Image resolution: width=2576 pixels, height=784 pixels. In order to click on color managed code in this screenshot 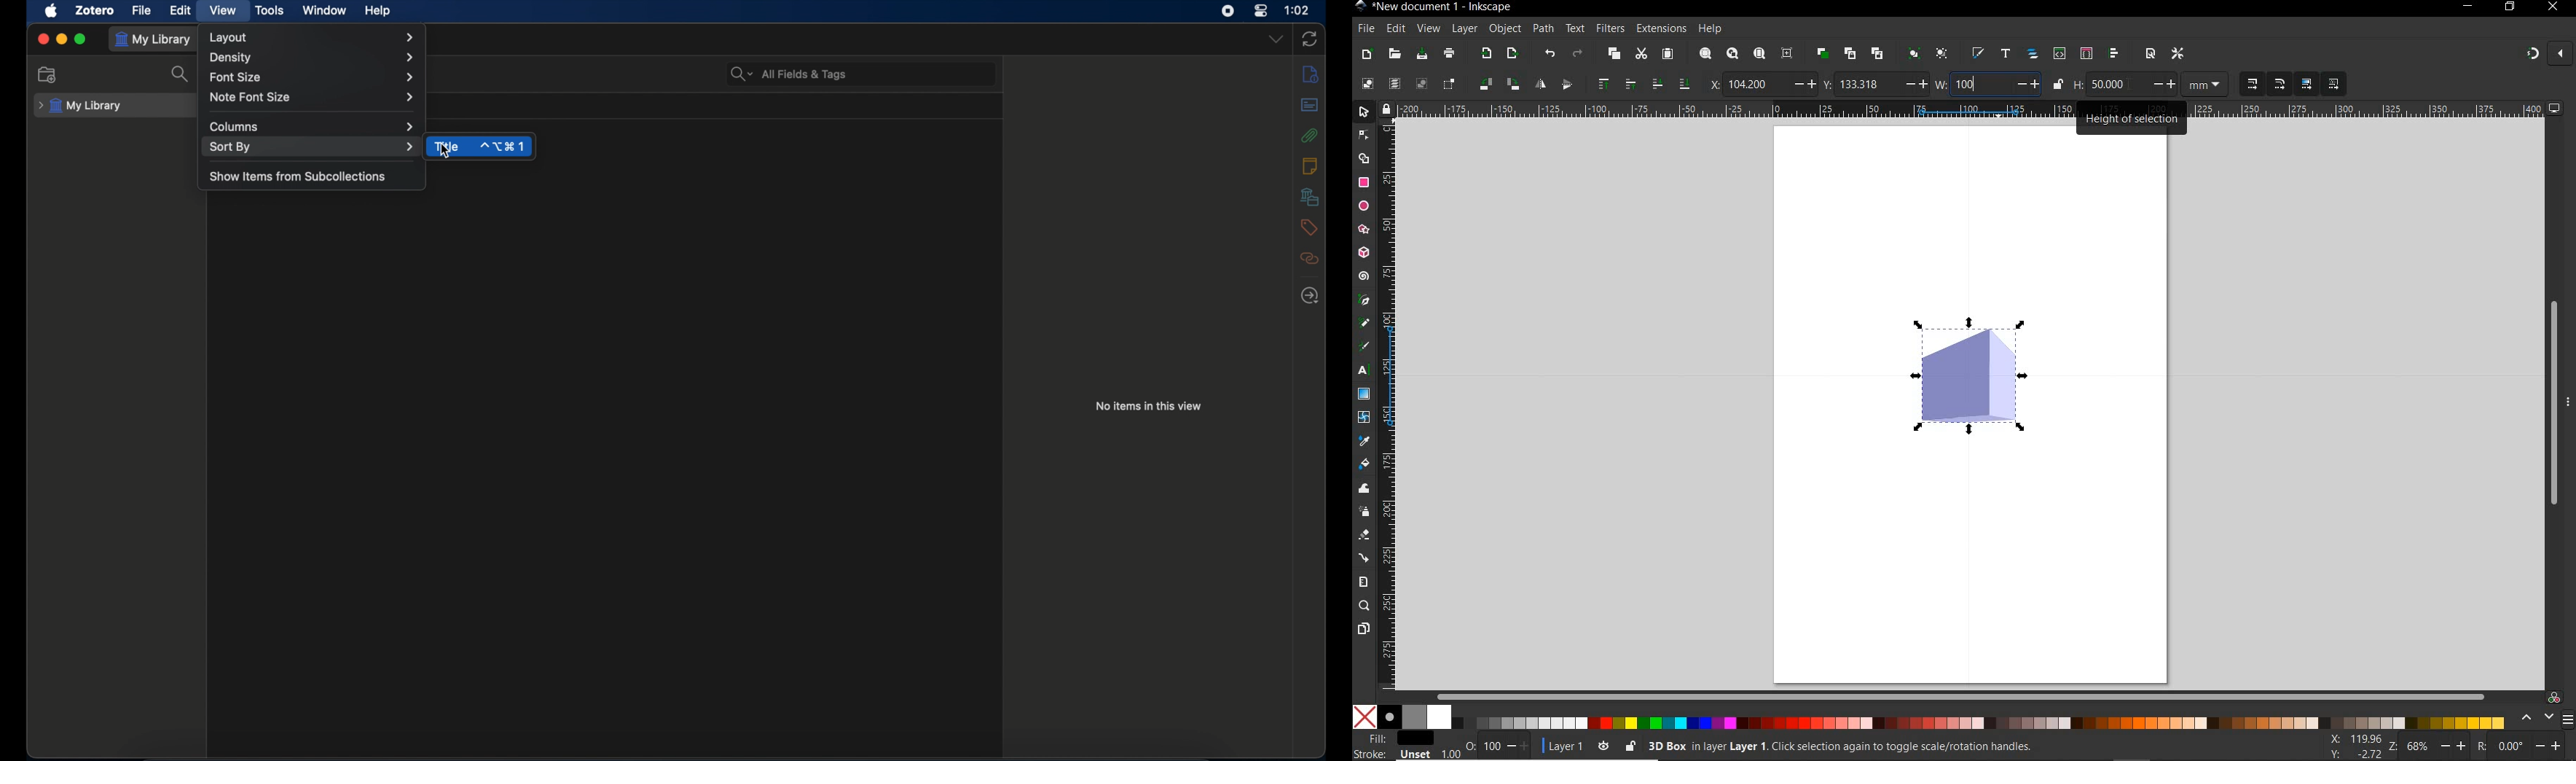, I will do `click(2554, 698)`.